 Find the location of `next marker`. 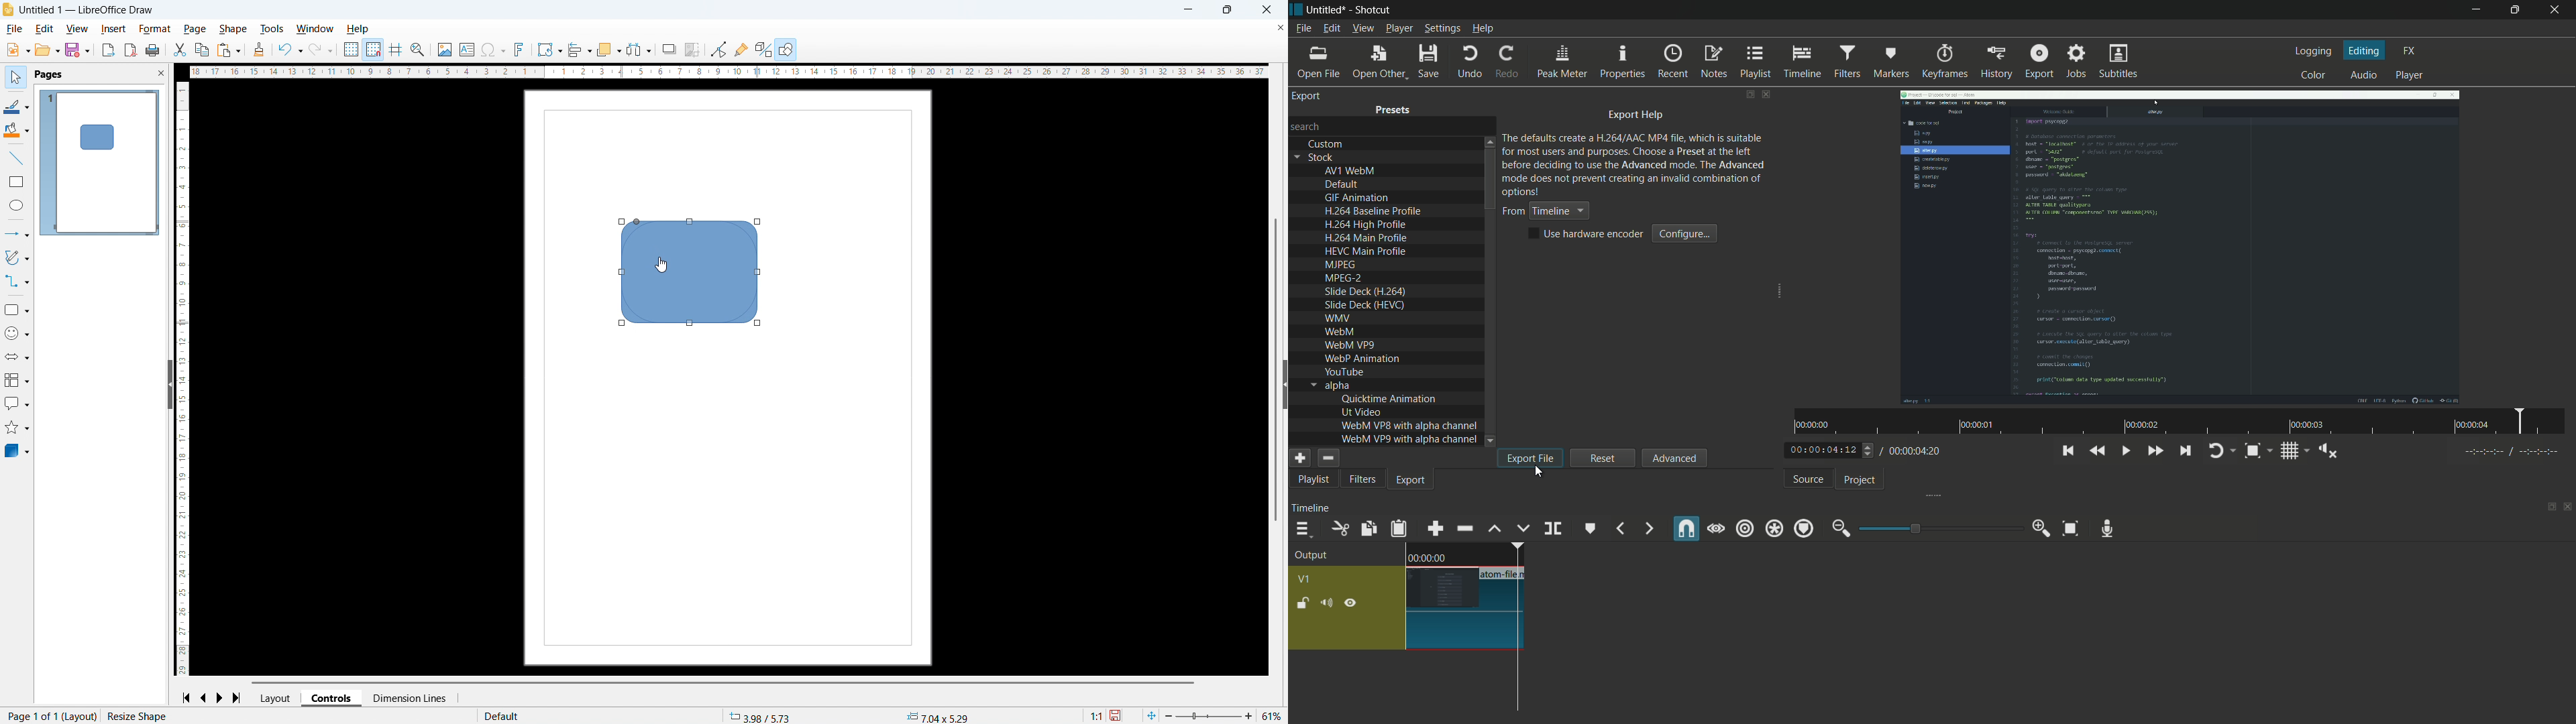

next marker is located at coordinates (1650, 528).